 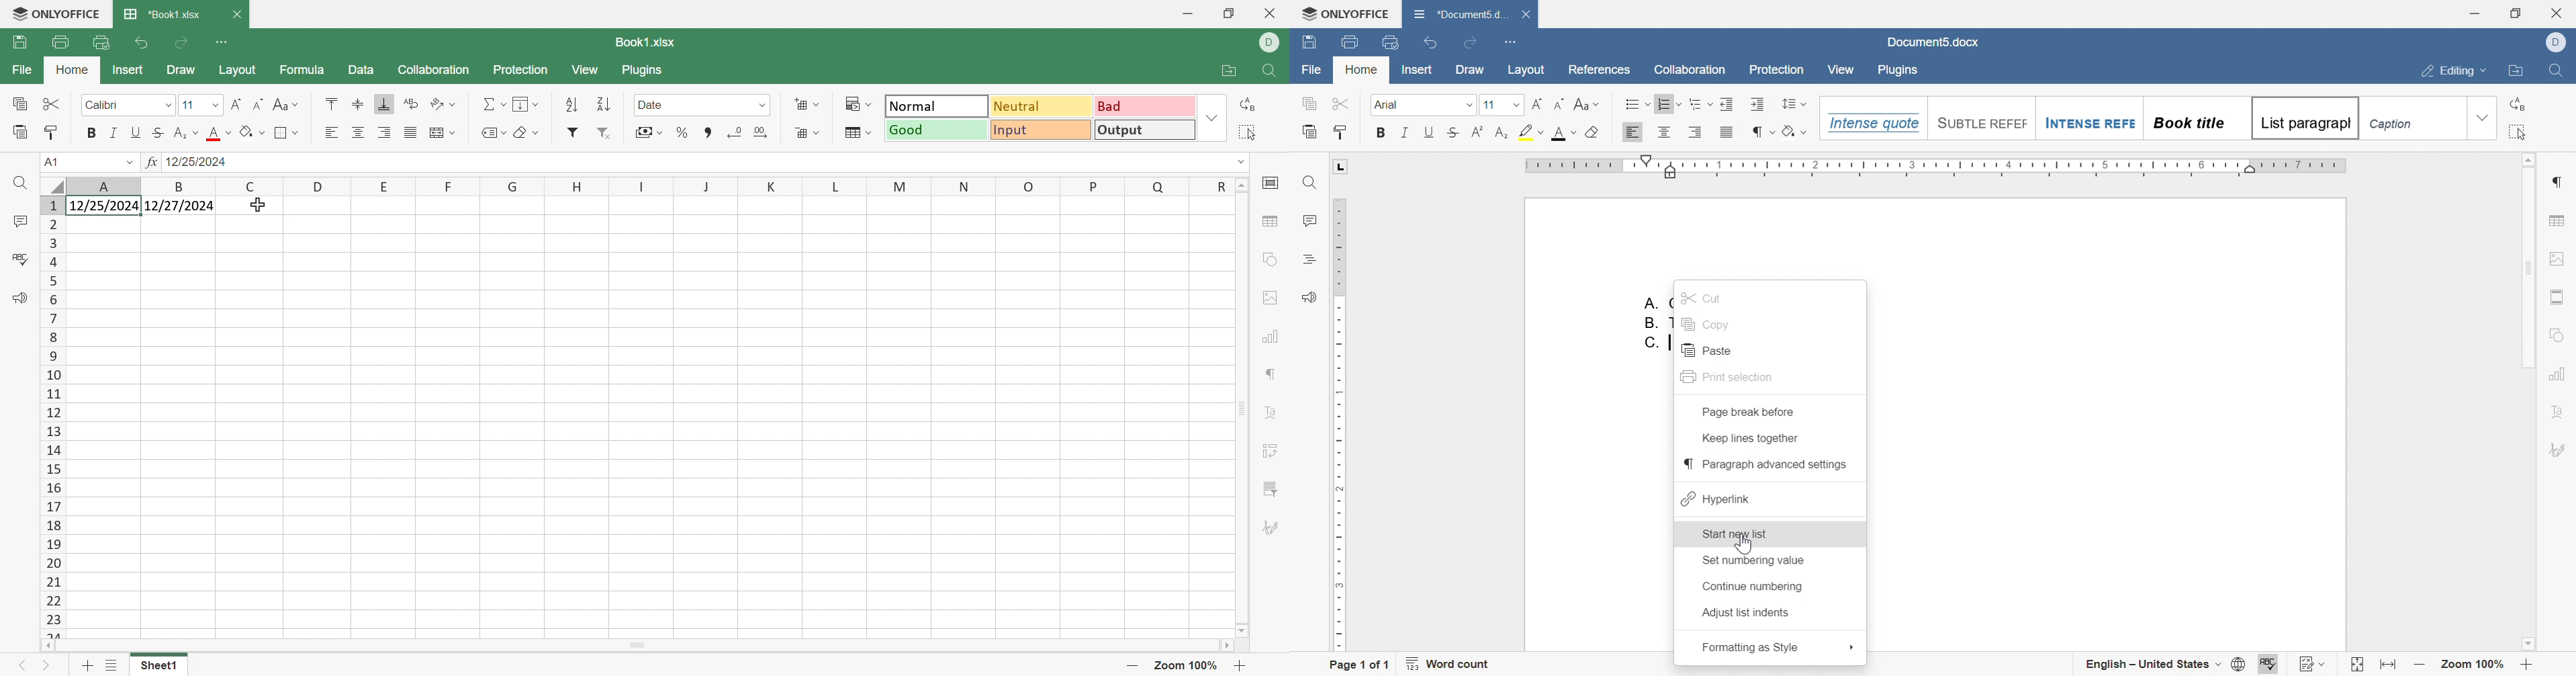 I want to click on cut, so click(x=1340, y=102).